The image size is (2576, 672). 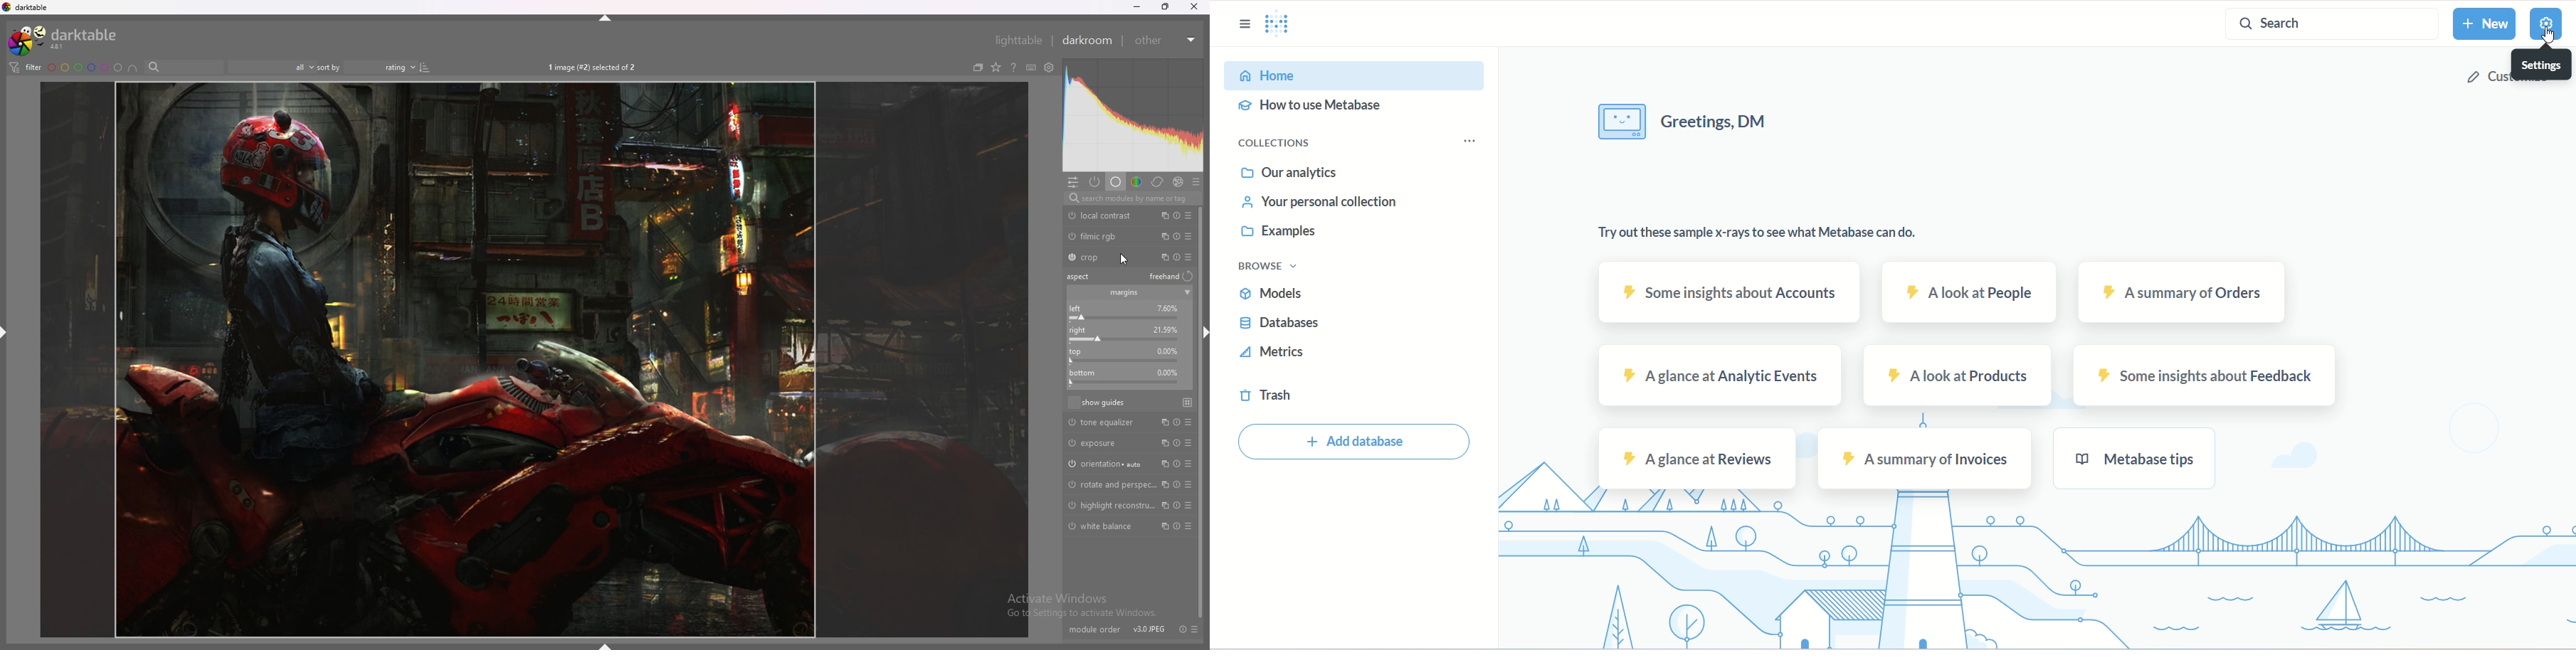 I want to click on other, so click(x=1166, y=40).